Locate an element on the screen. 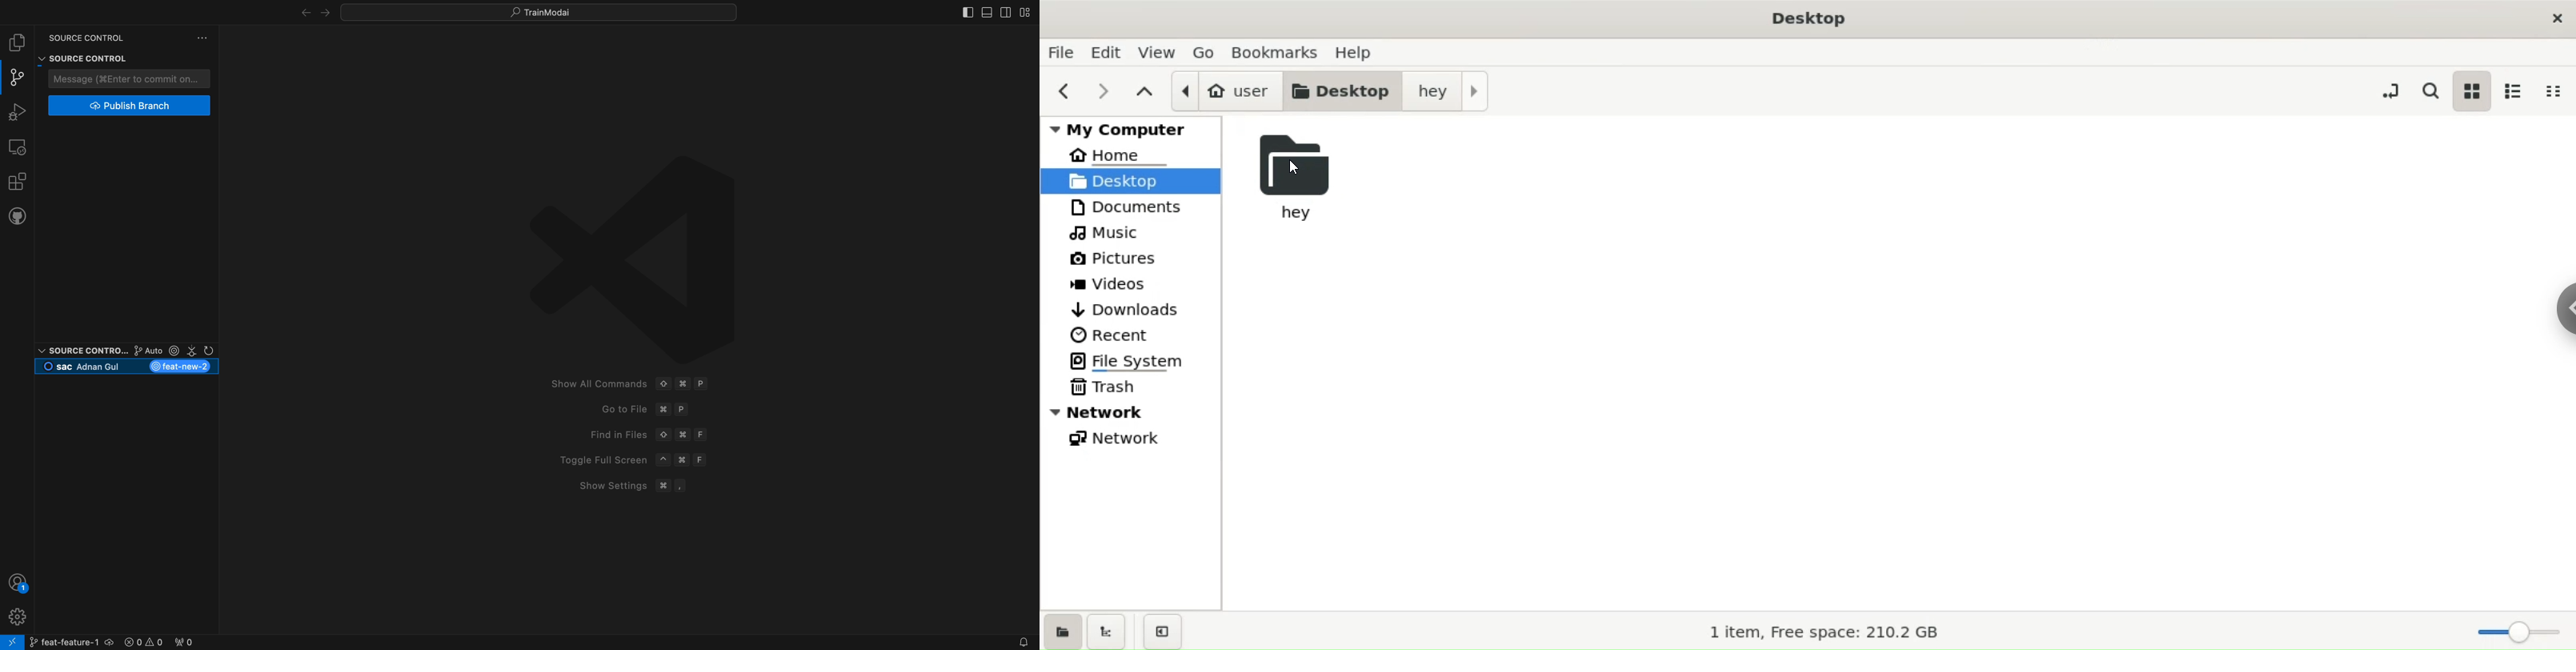  zoom is located at coordinates (2512, 630).